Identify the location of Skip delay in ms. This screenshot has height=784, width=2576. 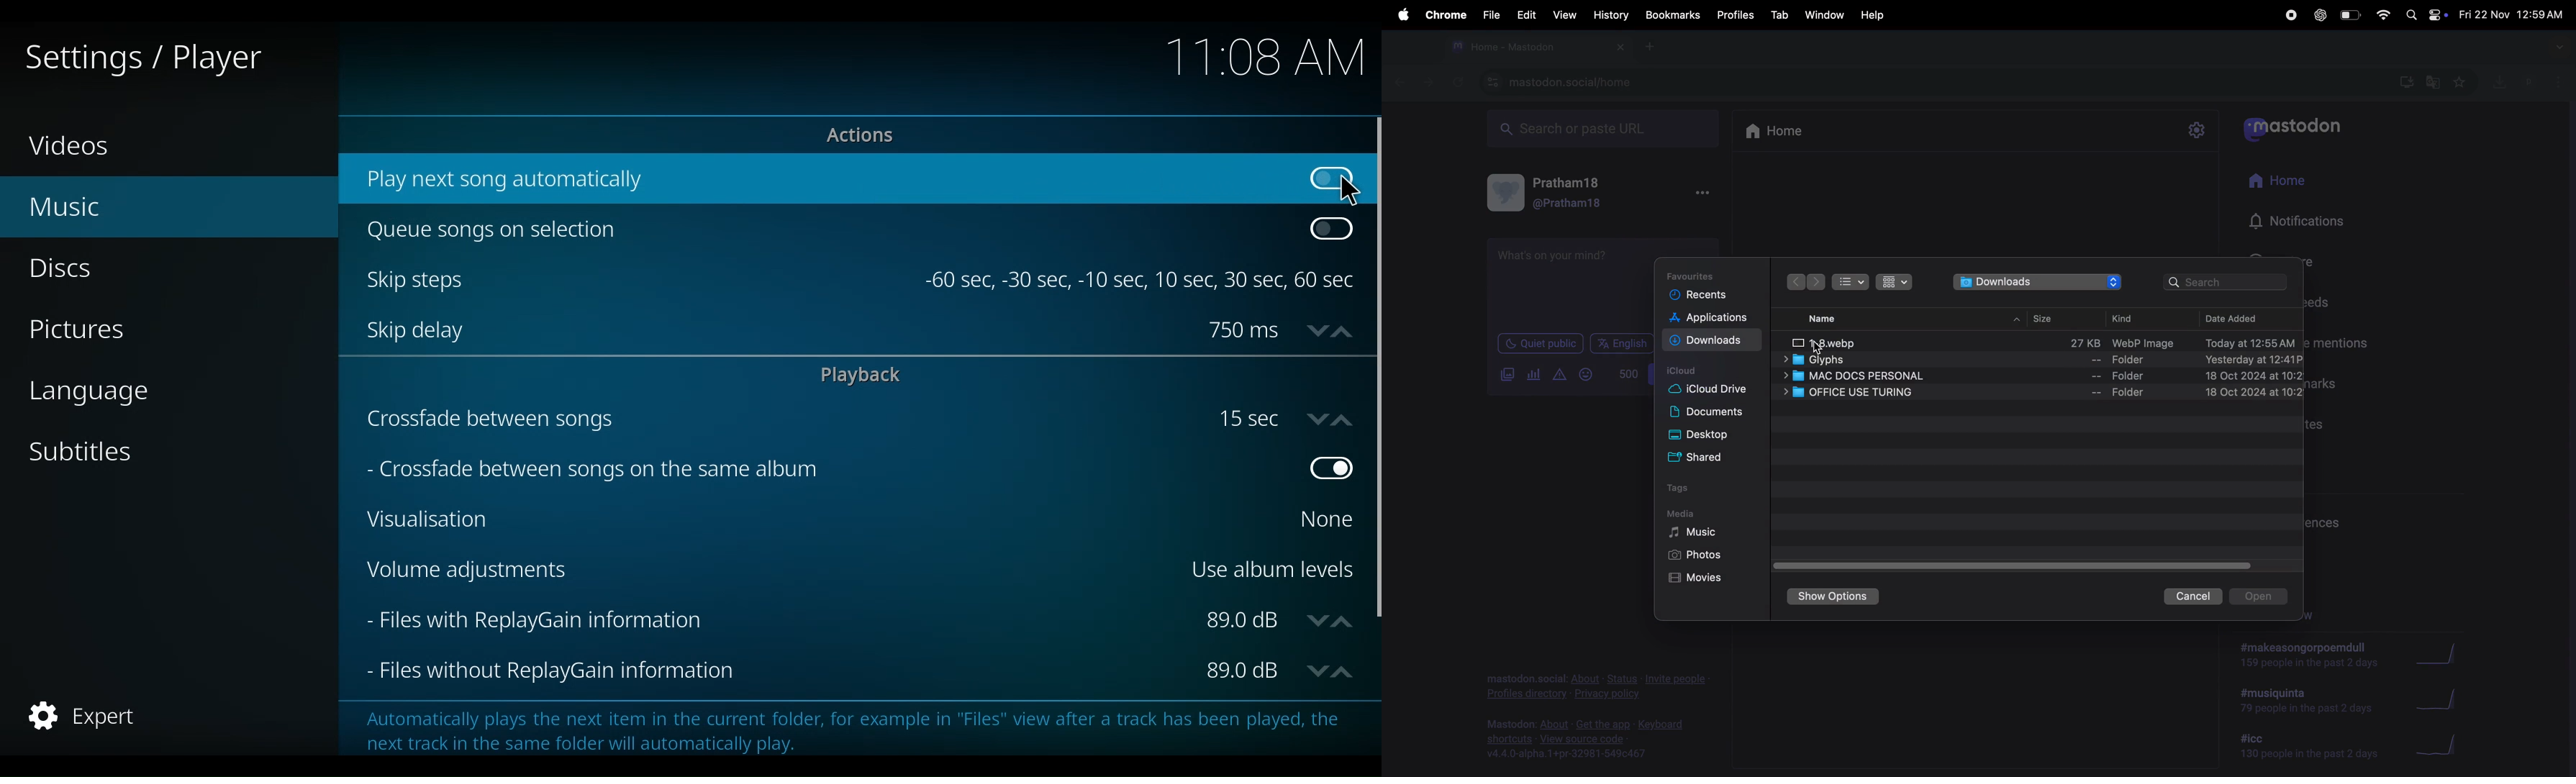
(1244, 330).